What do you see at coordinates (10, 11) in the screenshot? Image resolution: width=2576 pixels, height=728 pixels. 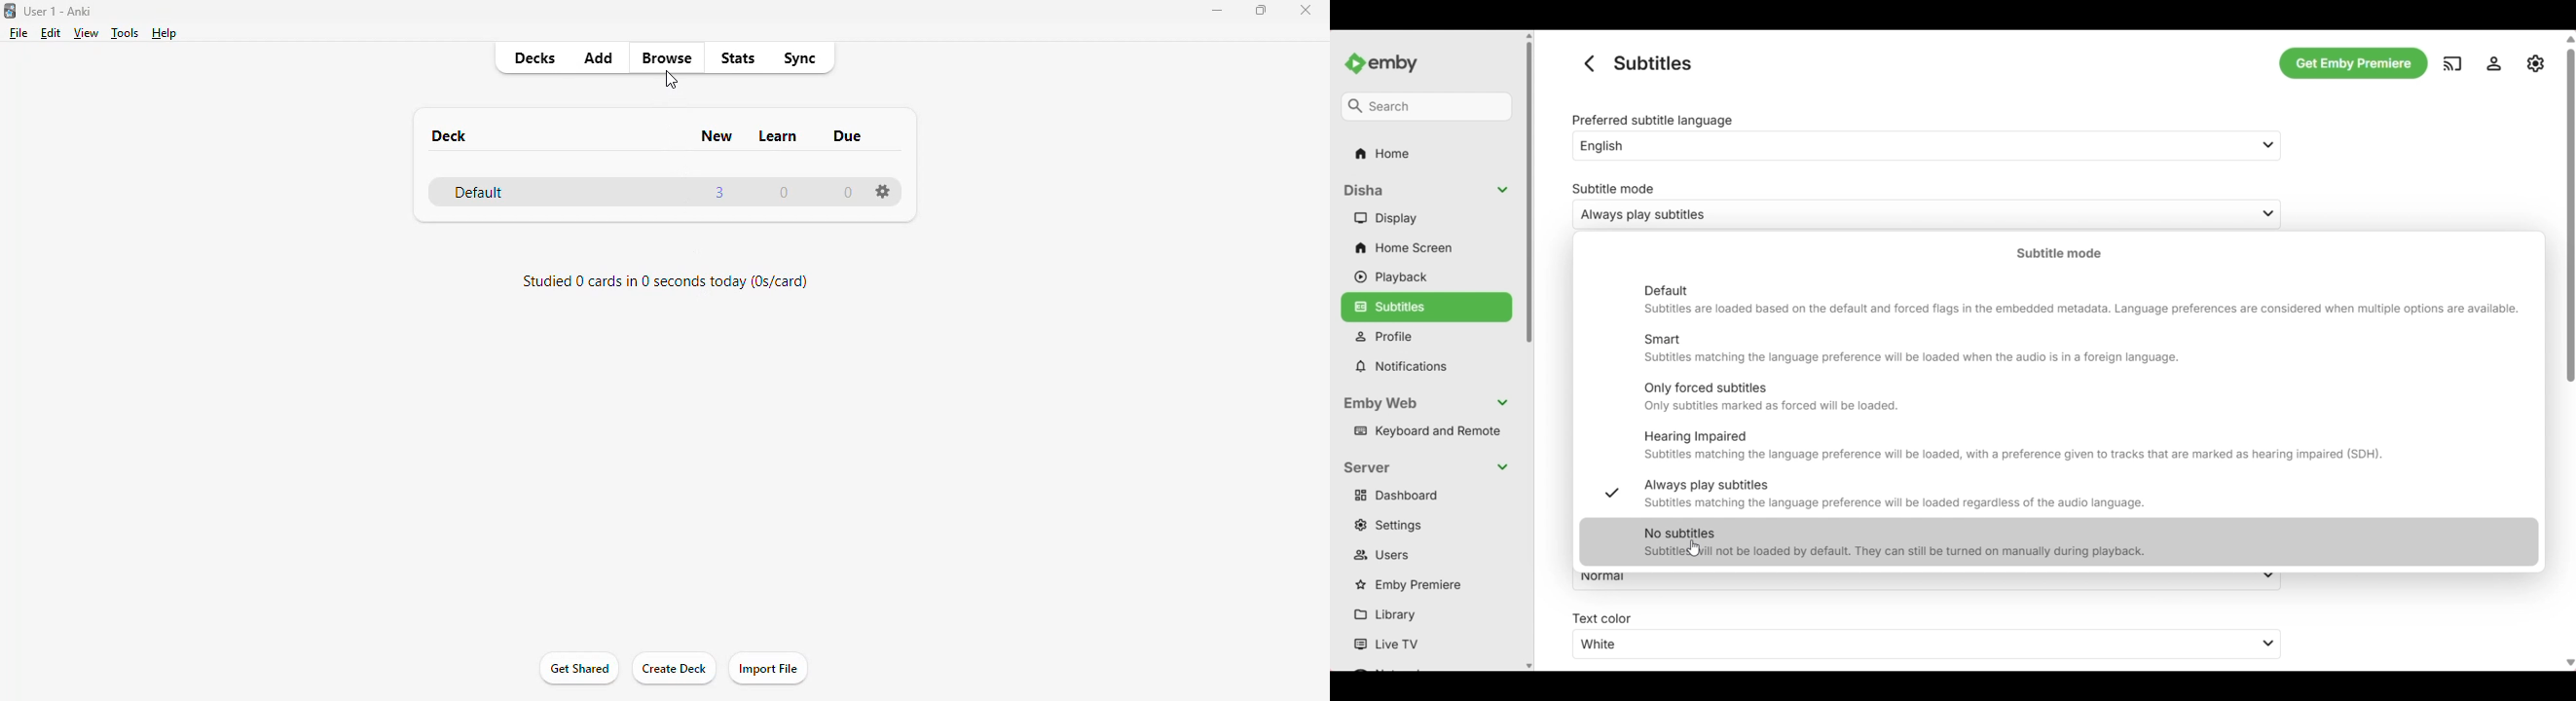 I see `logo` at bounding box center [10, 11].